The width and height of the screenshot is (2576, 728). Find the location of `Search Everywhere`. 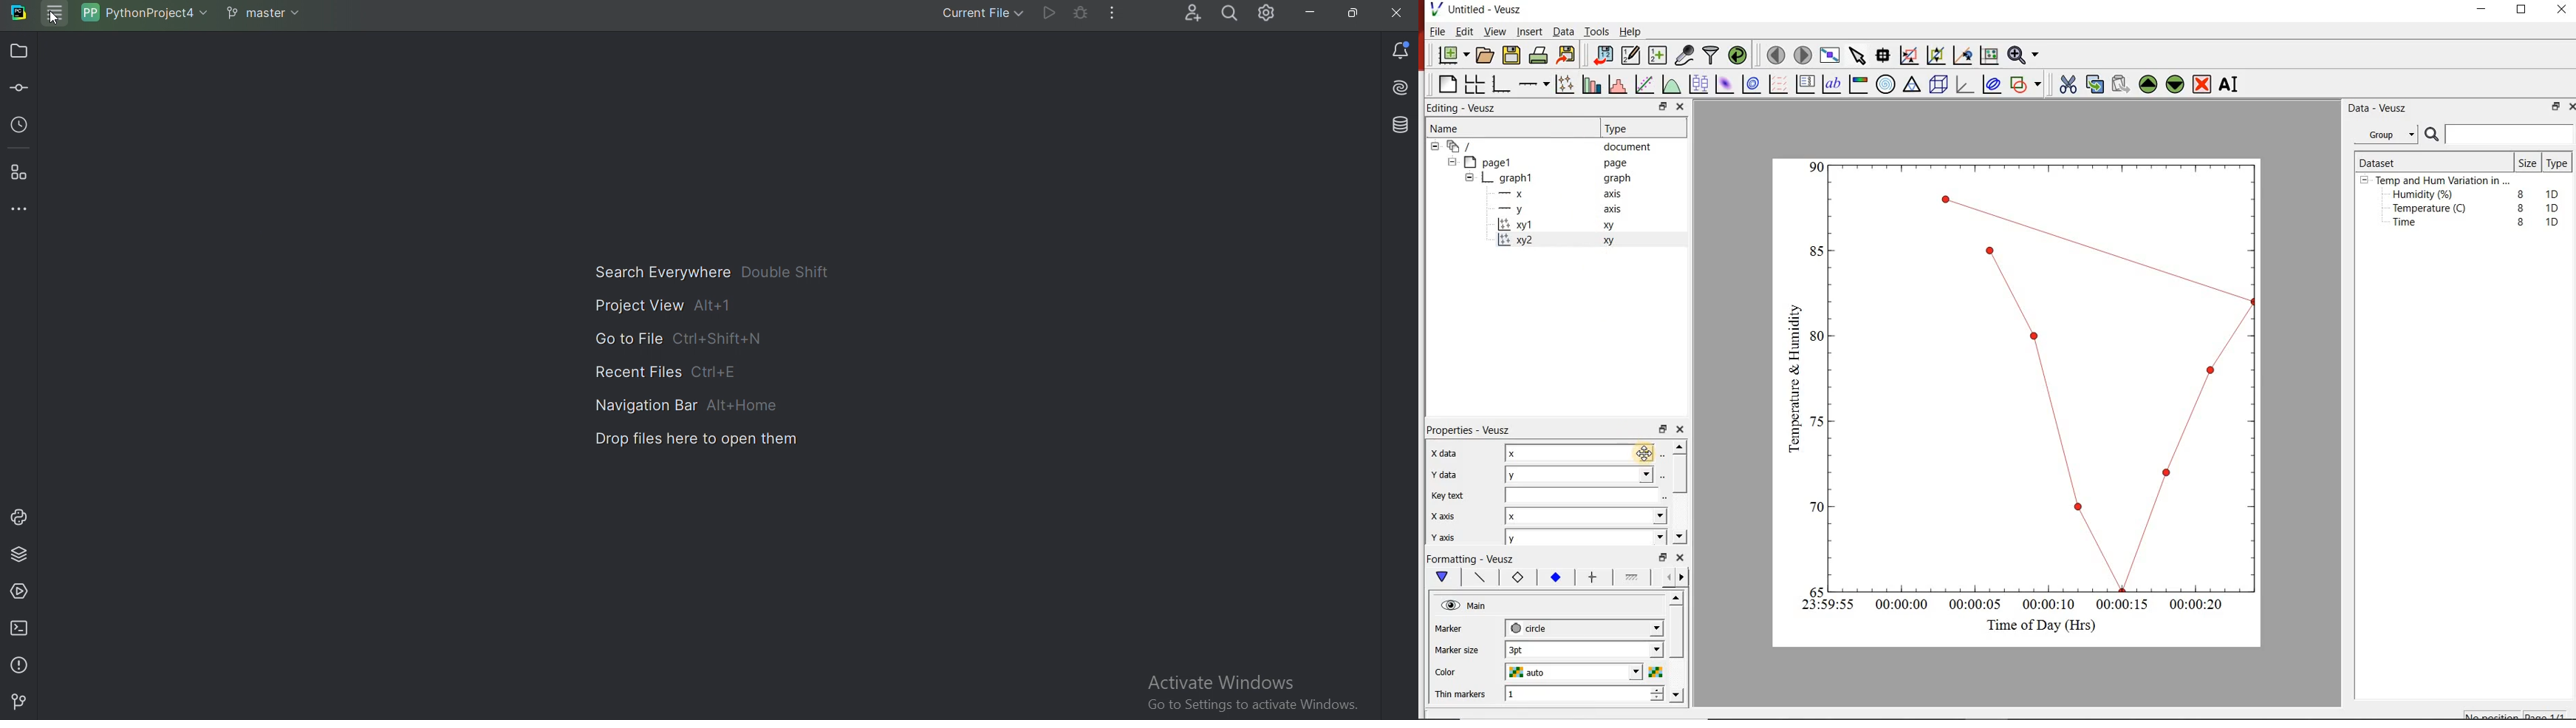

Search Everywhere is located at coordinates (720, 271).